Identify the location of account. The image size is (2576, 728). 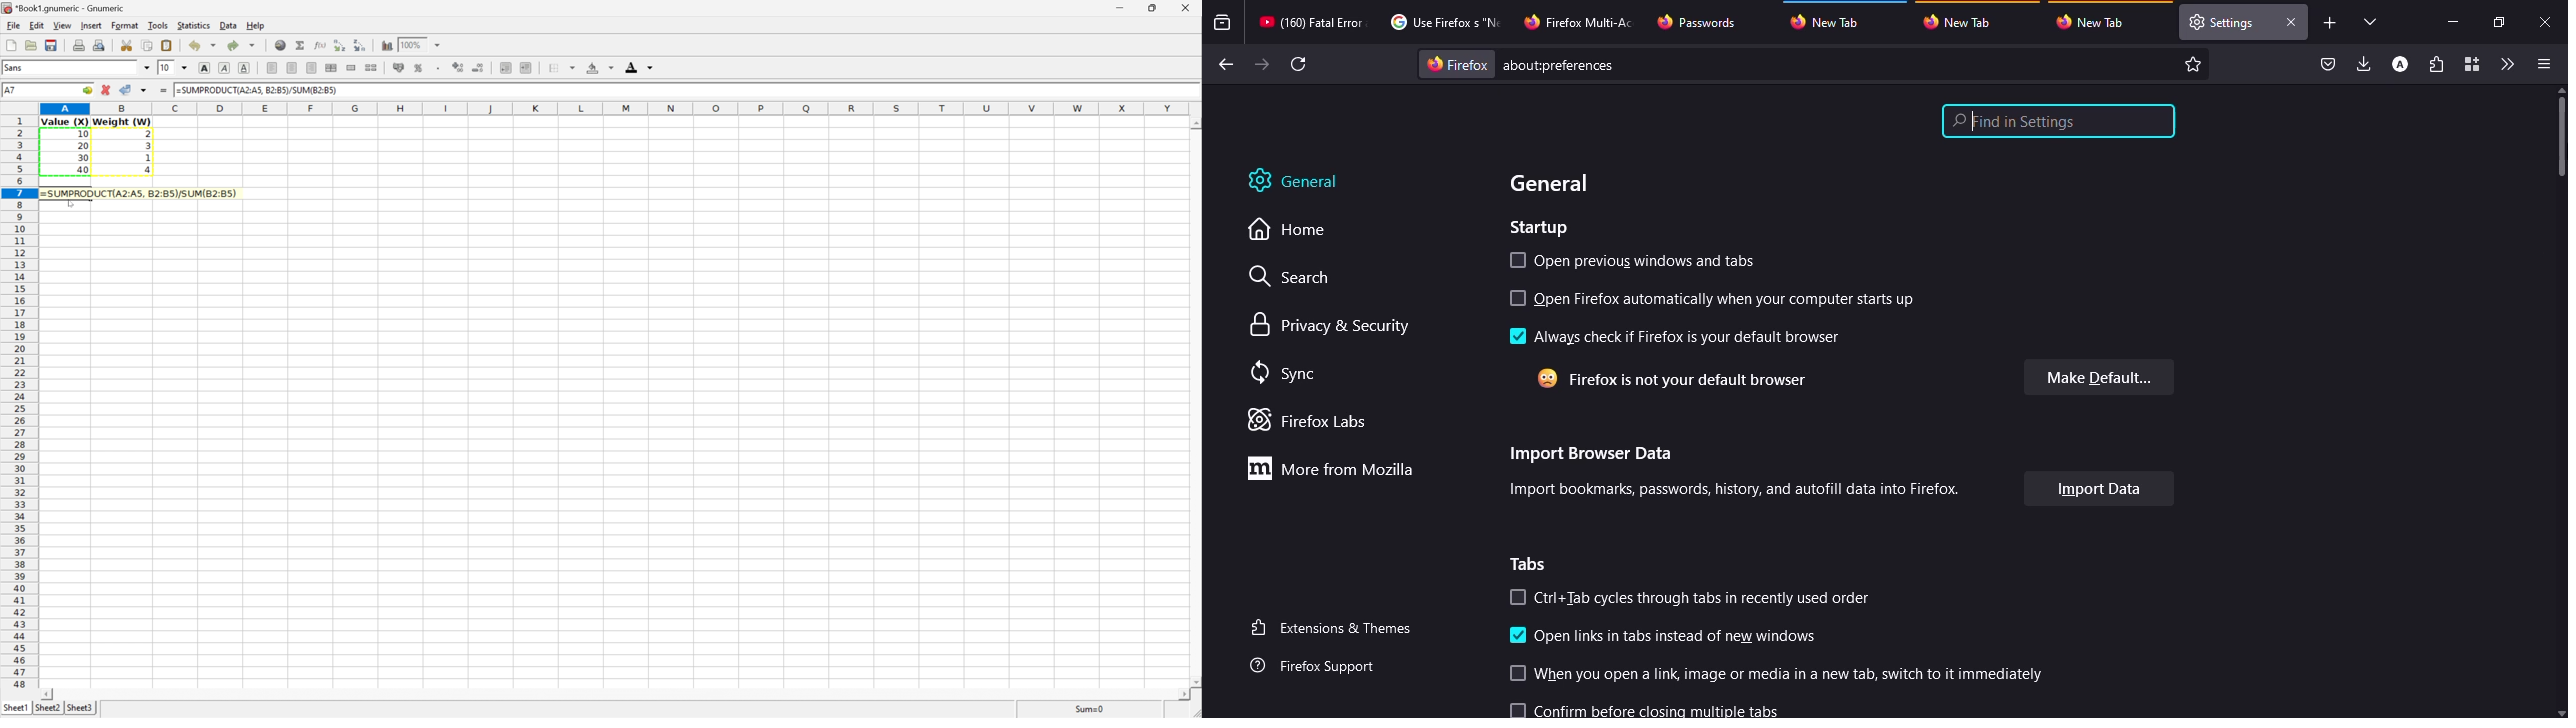
(2400, 65).